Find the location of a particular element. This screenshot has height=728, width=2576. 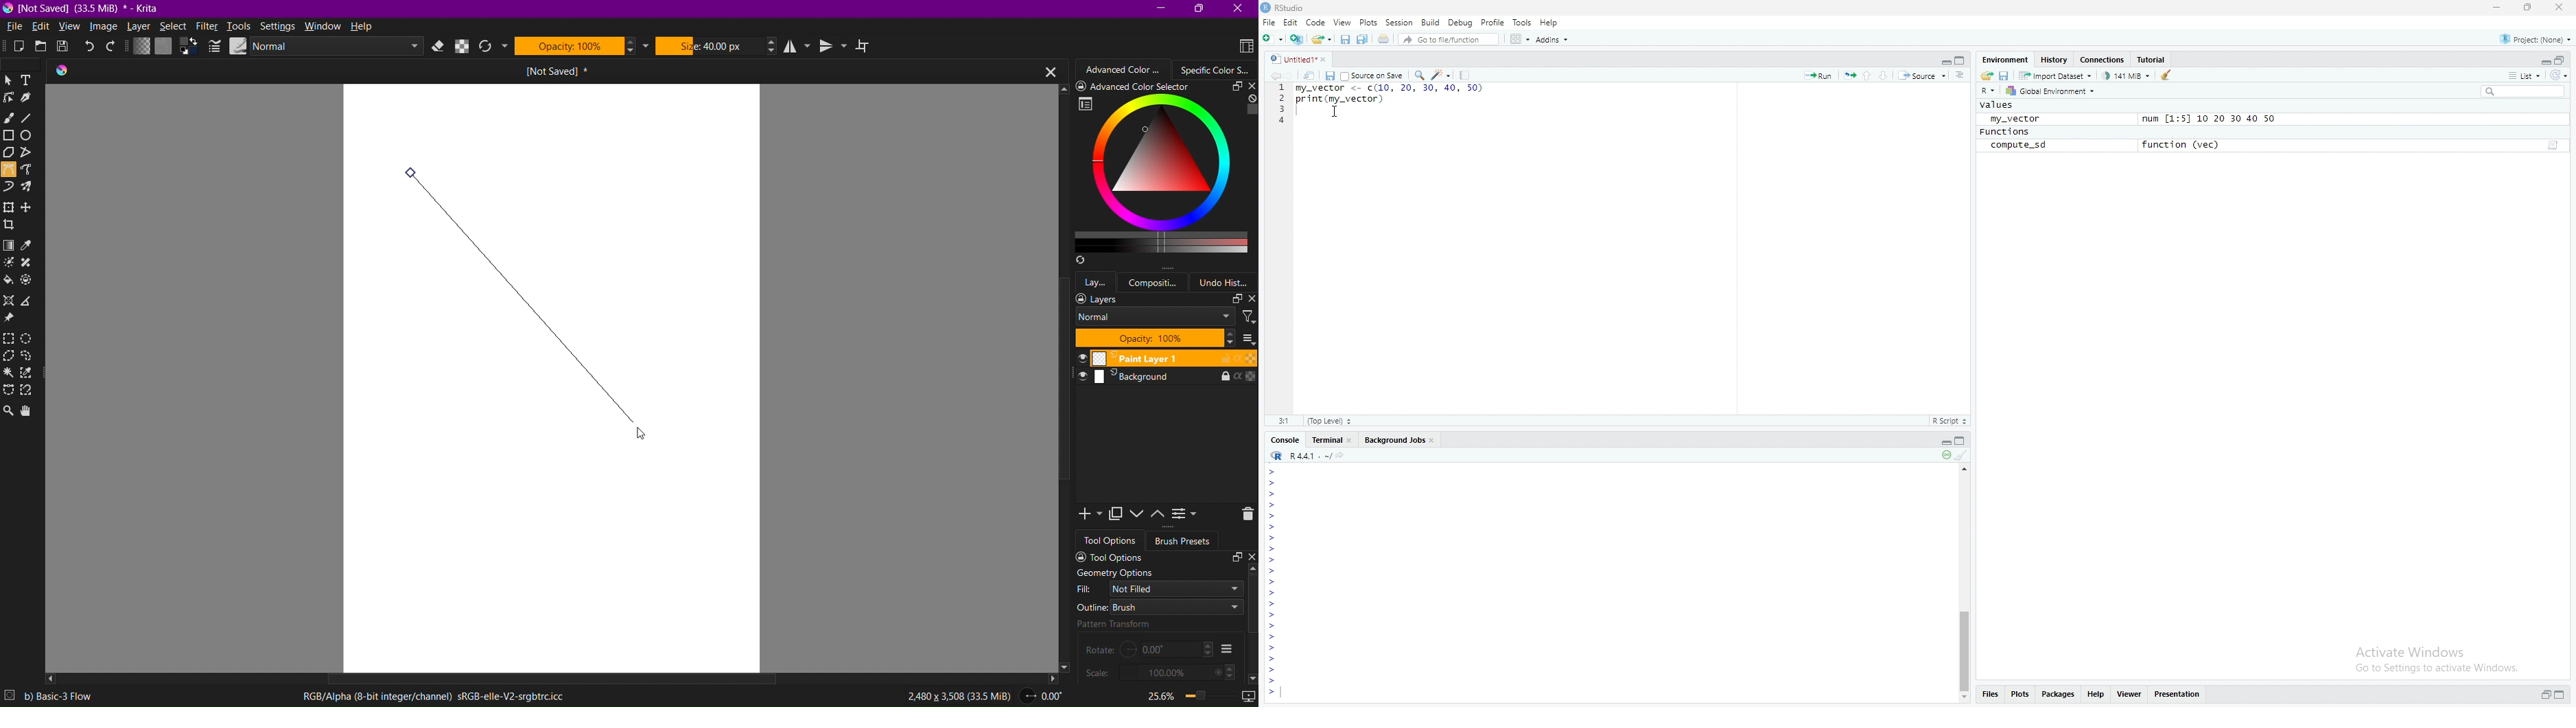

View is located at coordinates (1343, 22).